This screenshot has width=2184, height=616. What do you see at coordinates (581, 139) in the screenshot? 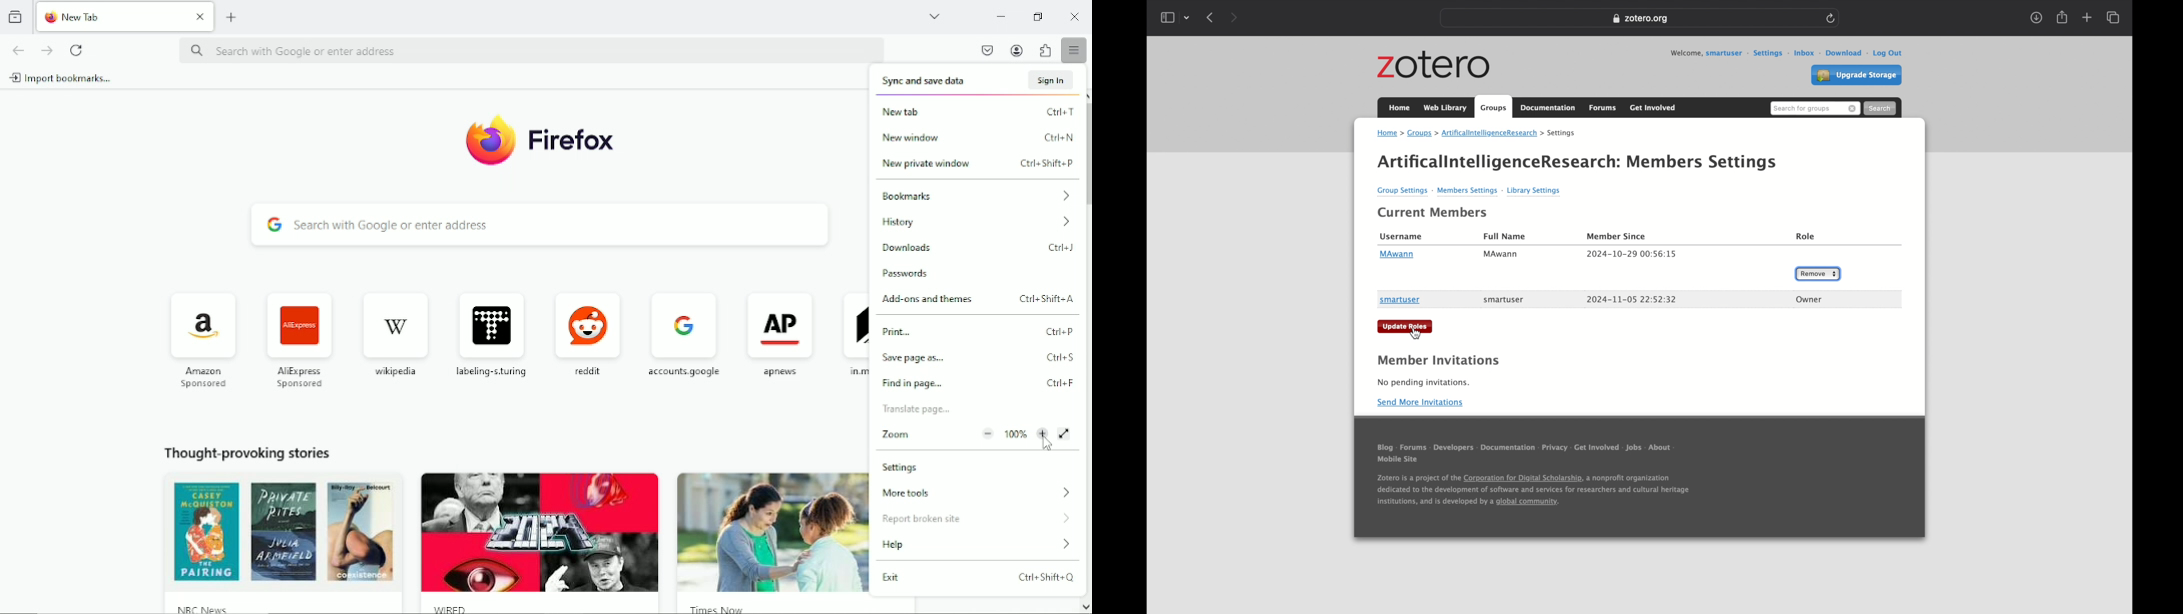
I see `Firefox` at bounding box center [581, 139].